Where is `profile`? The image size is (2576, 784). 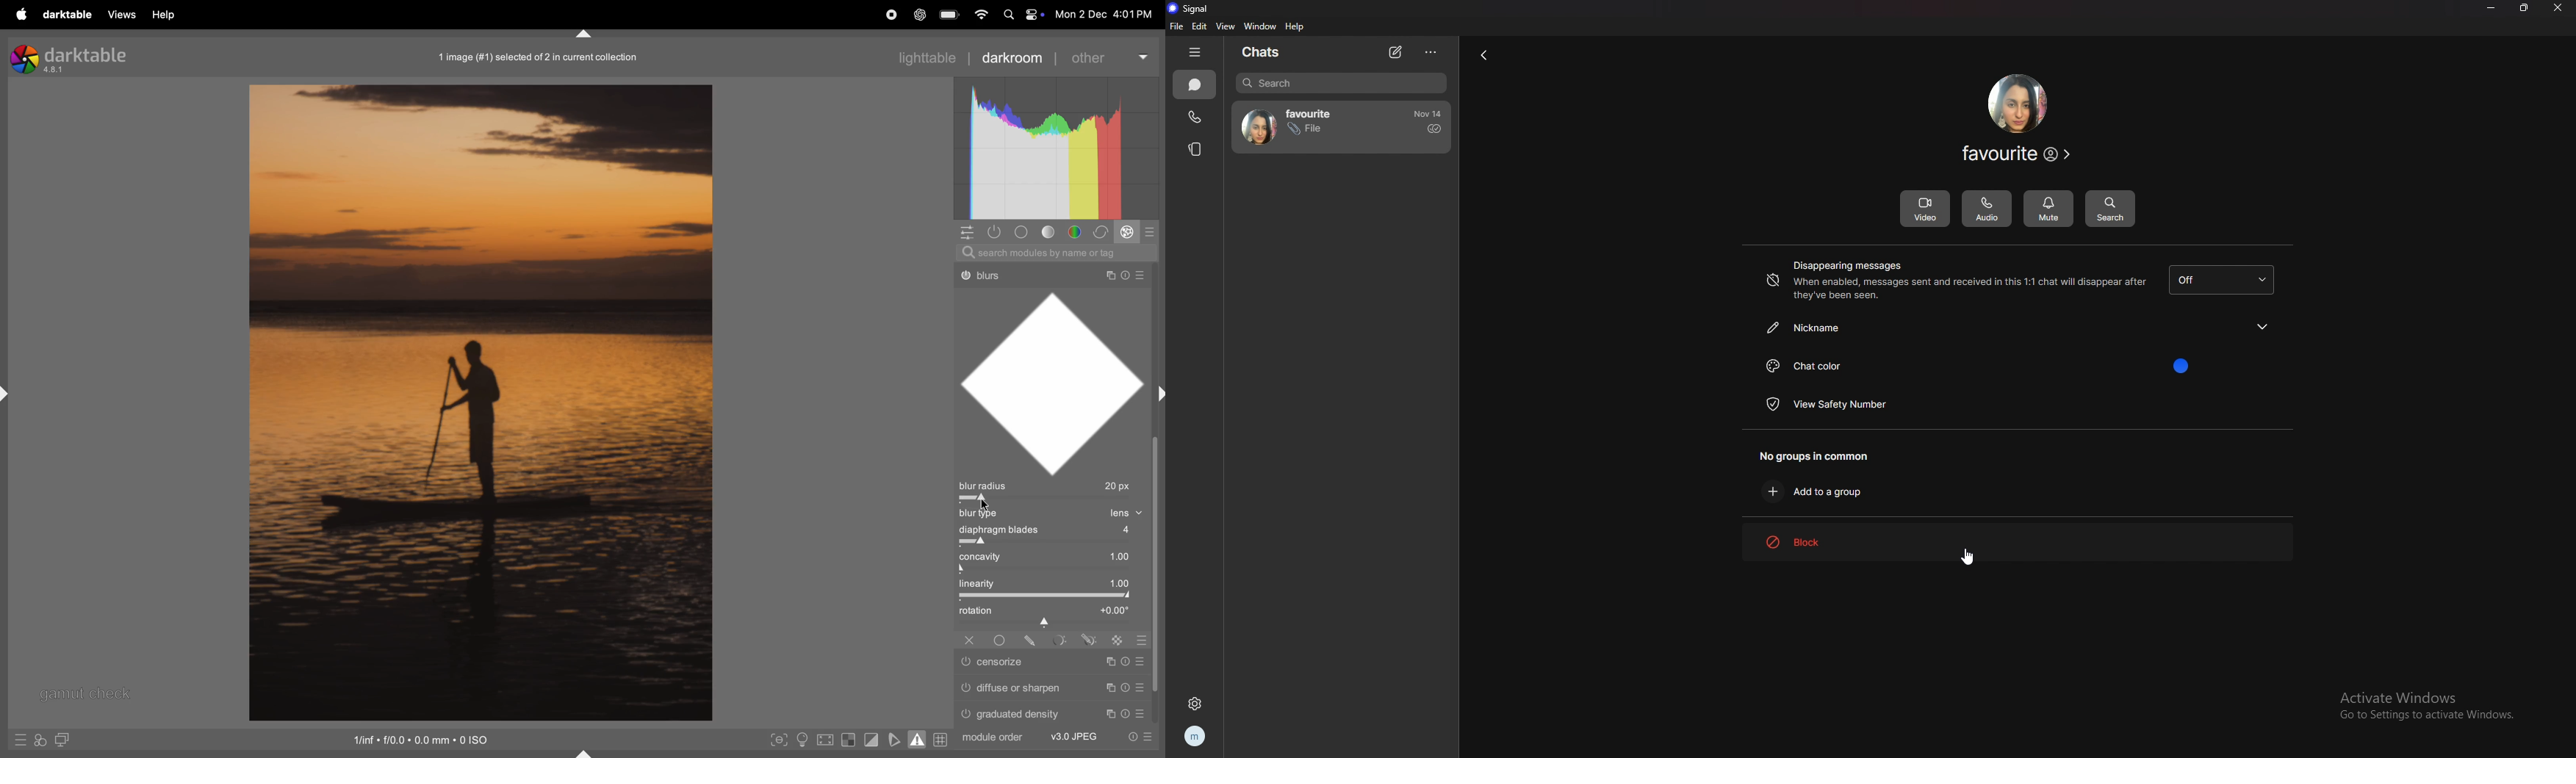
profile is located at coordinates (1201, 737).